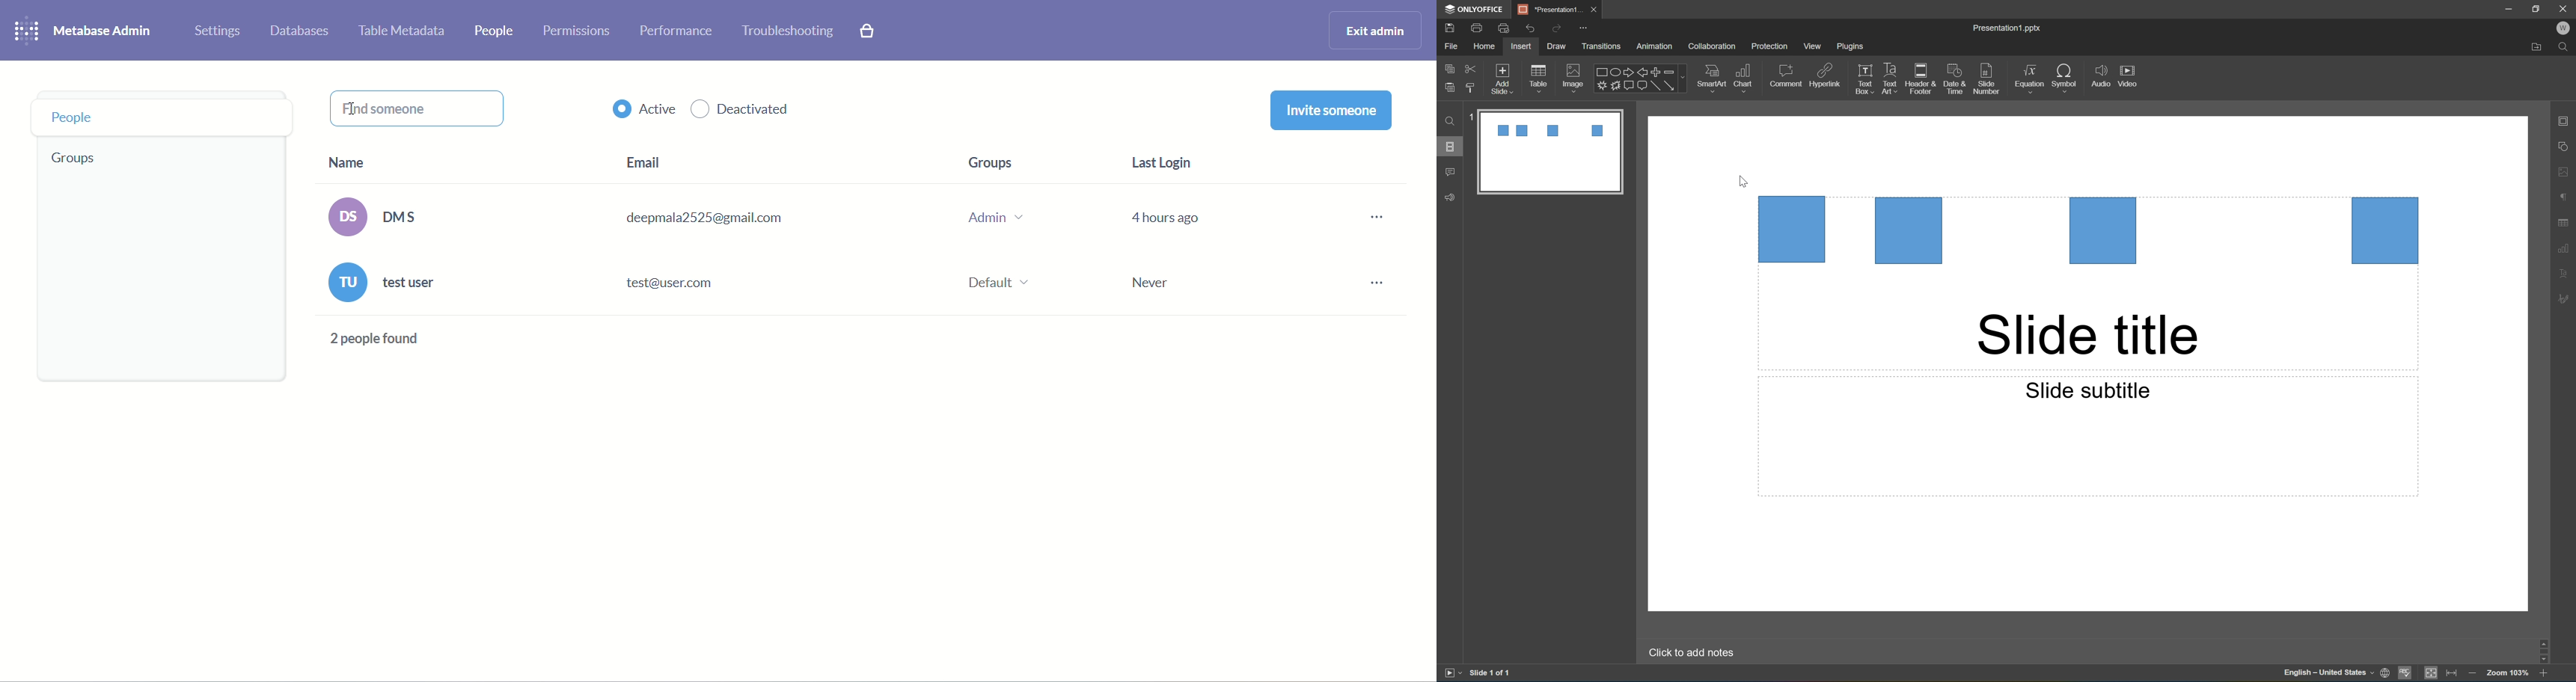  I want to click on hyperlink, so click(1826, 74).